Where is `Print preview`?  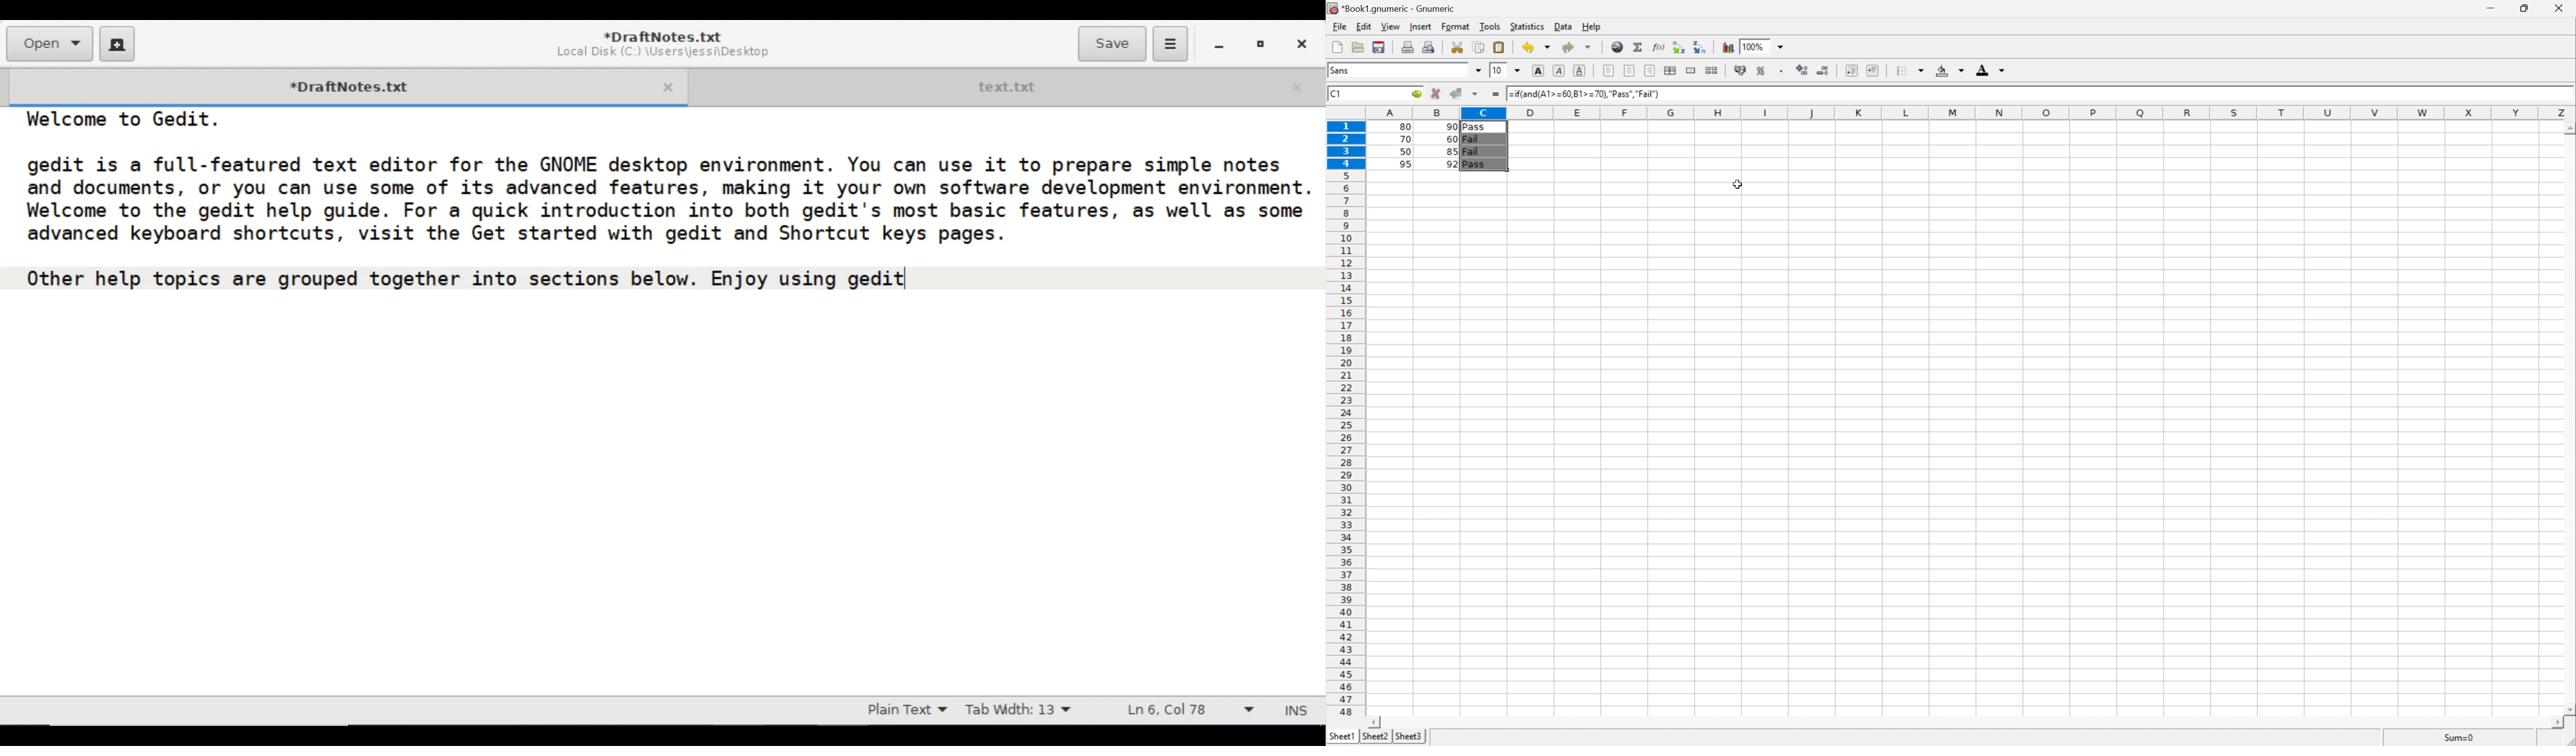
Print preview is located at coordinates (1429, 47).